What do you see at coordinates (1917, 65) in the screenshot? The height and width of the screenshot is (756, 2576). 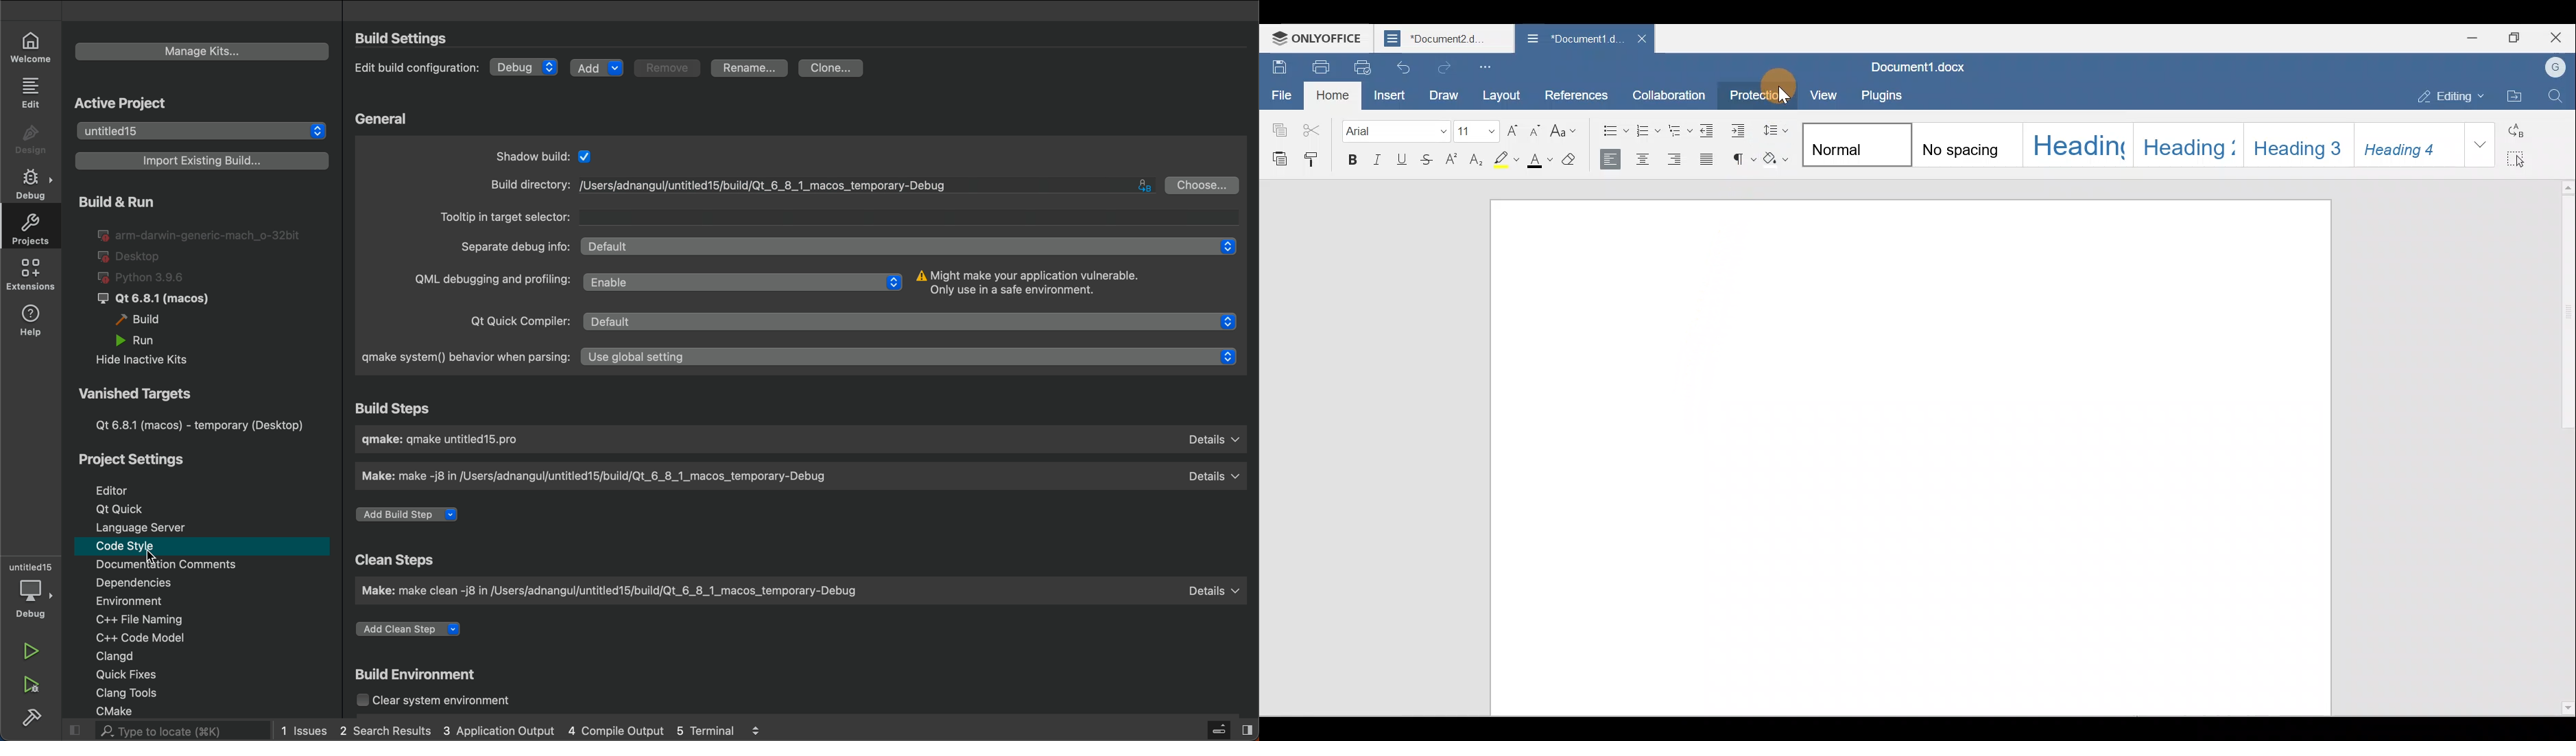 I see `Document name` at bounding box center [1917, 65].